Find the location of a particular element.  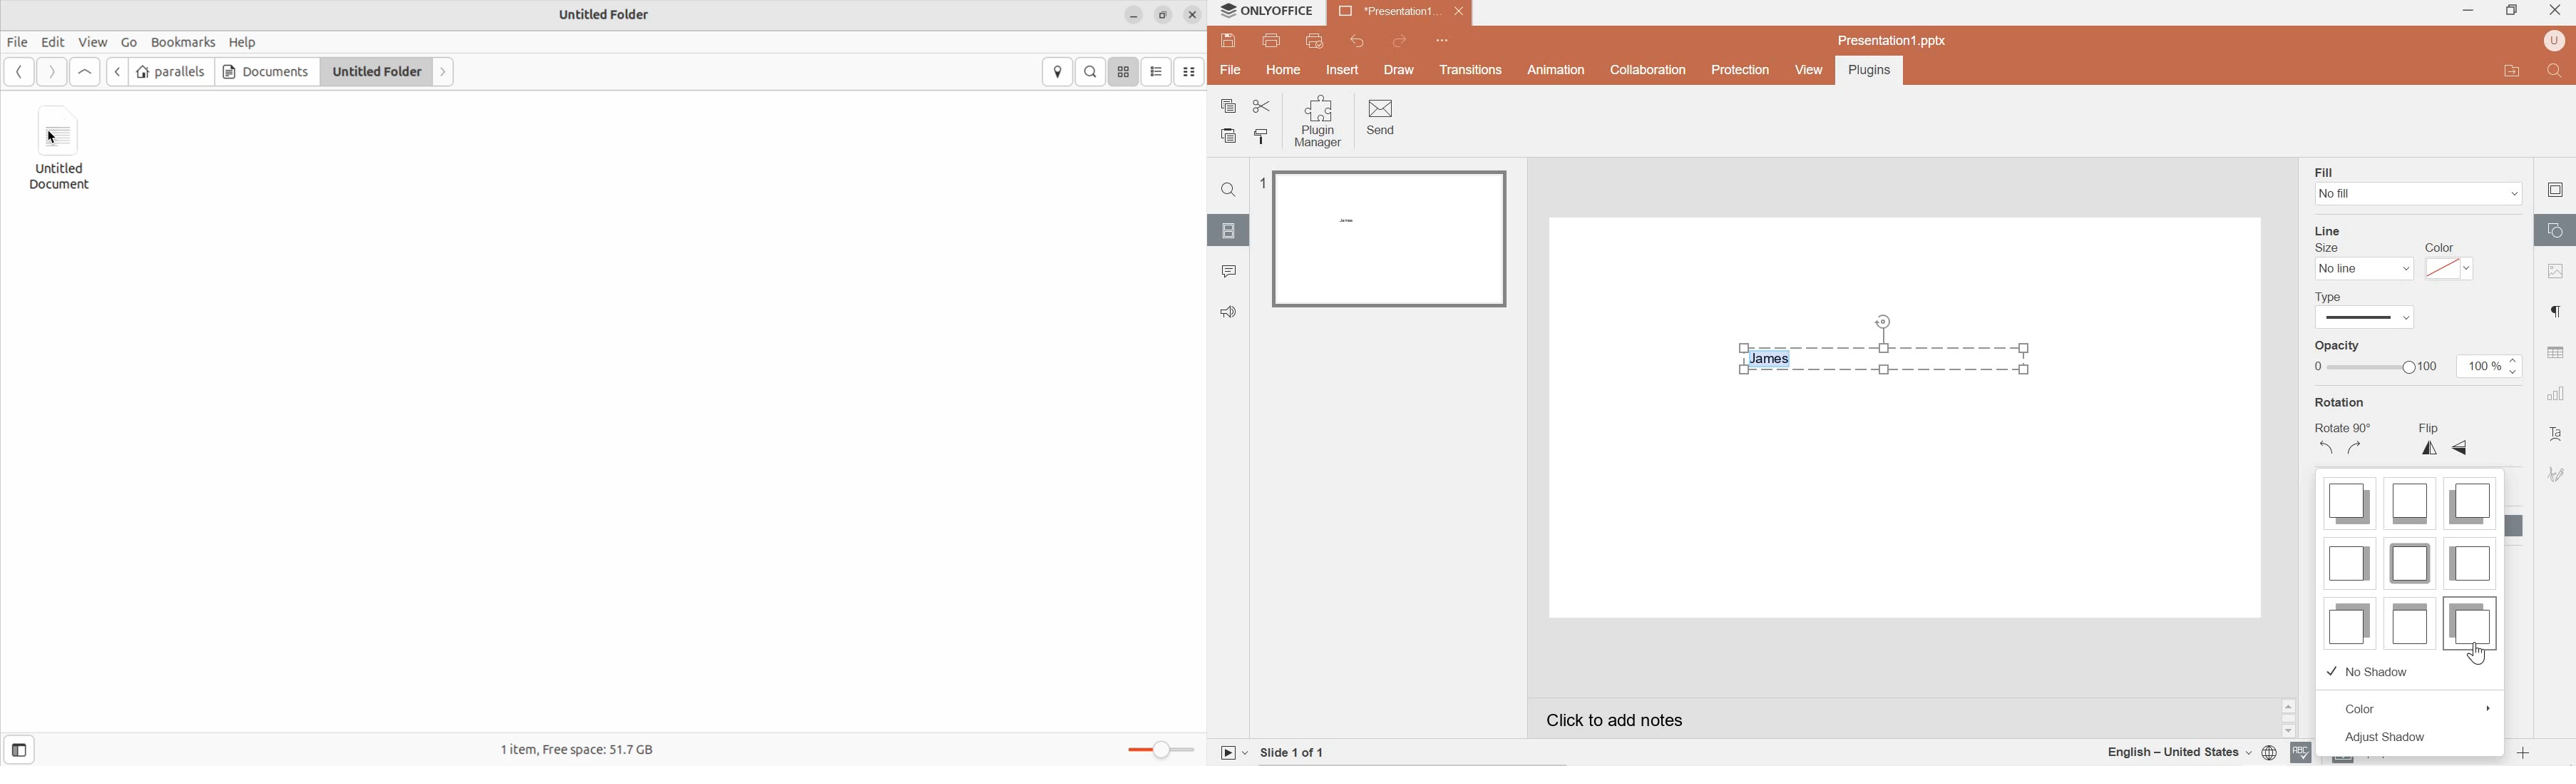

signature is located at coordinates (2557, 474).